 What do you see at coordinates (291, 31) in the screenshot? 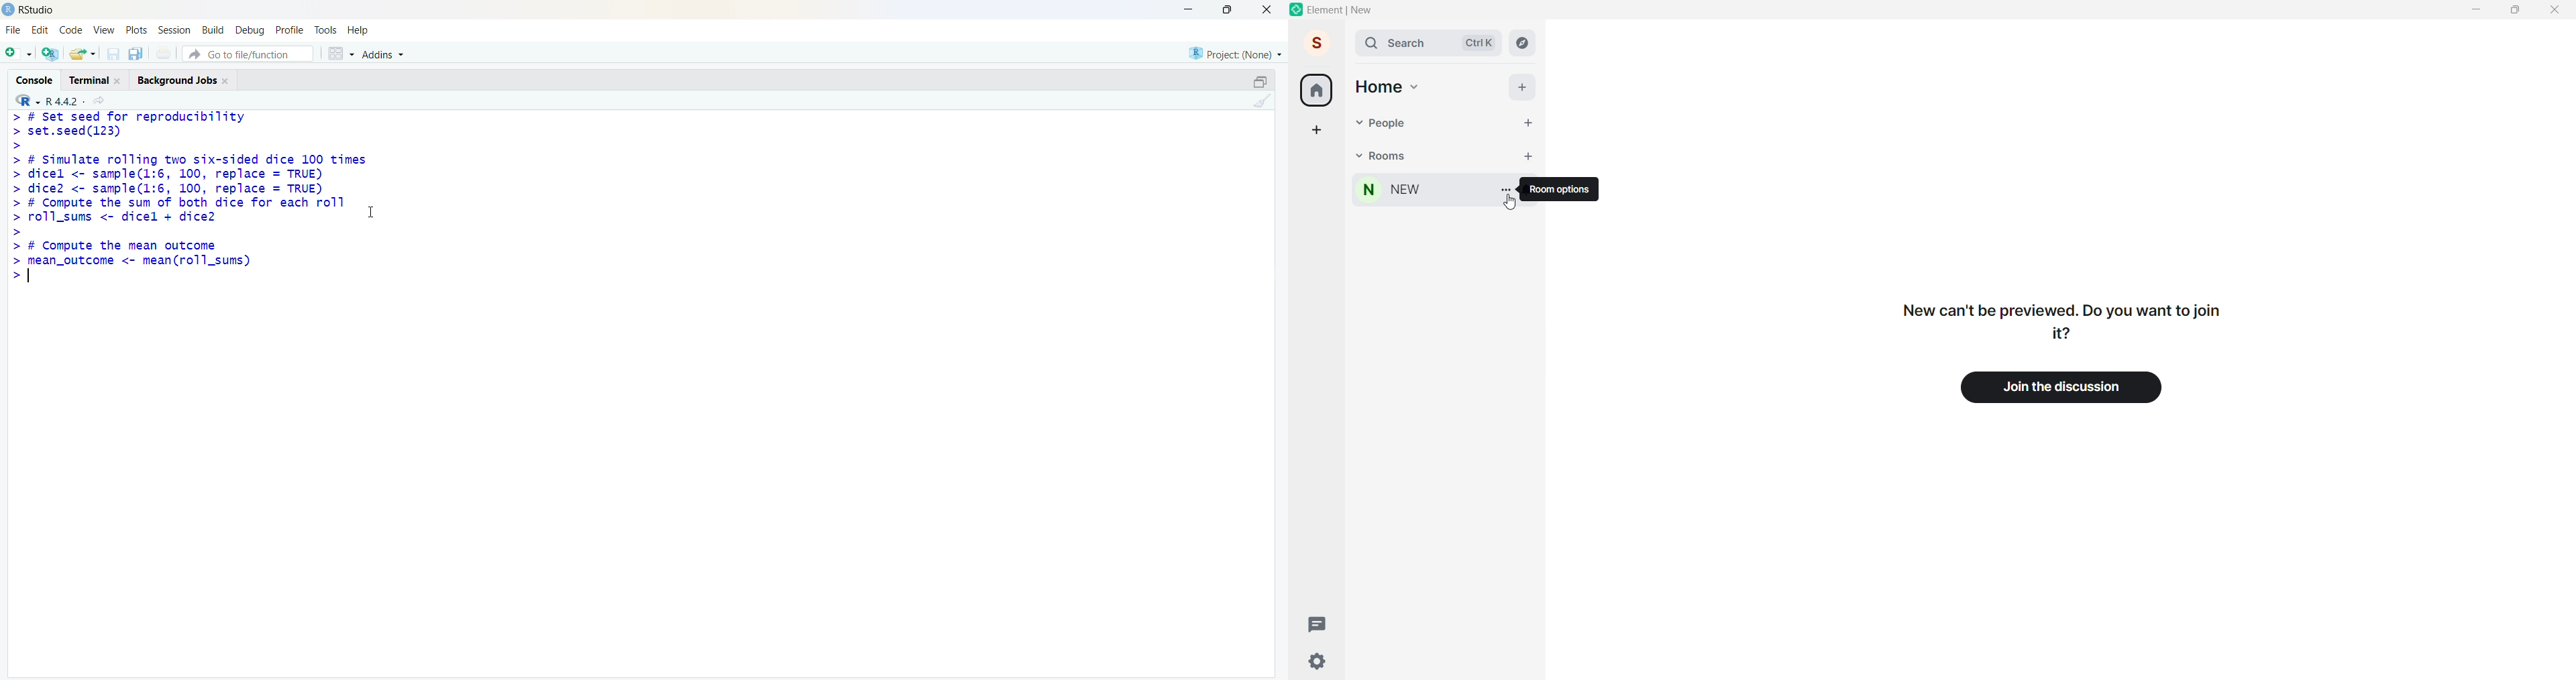
I see `profile` at bounding box center [291, 31].